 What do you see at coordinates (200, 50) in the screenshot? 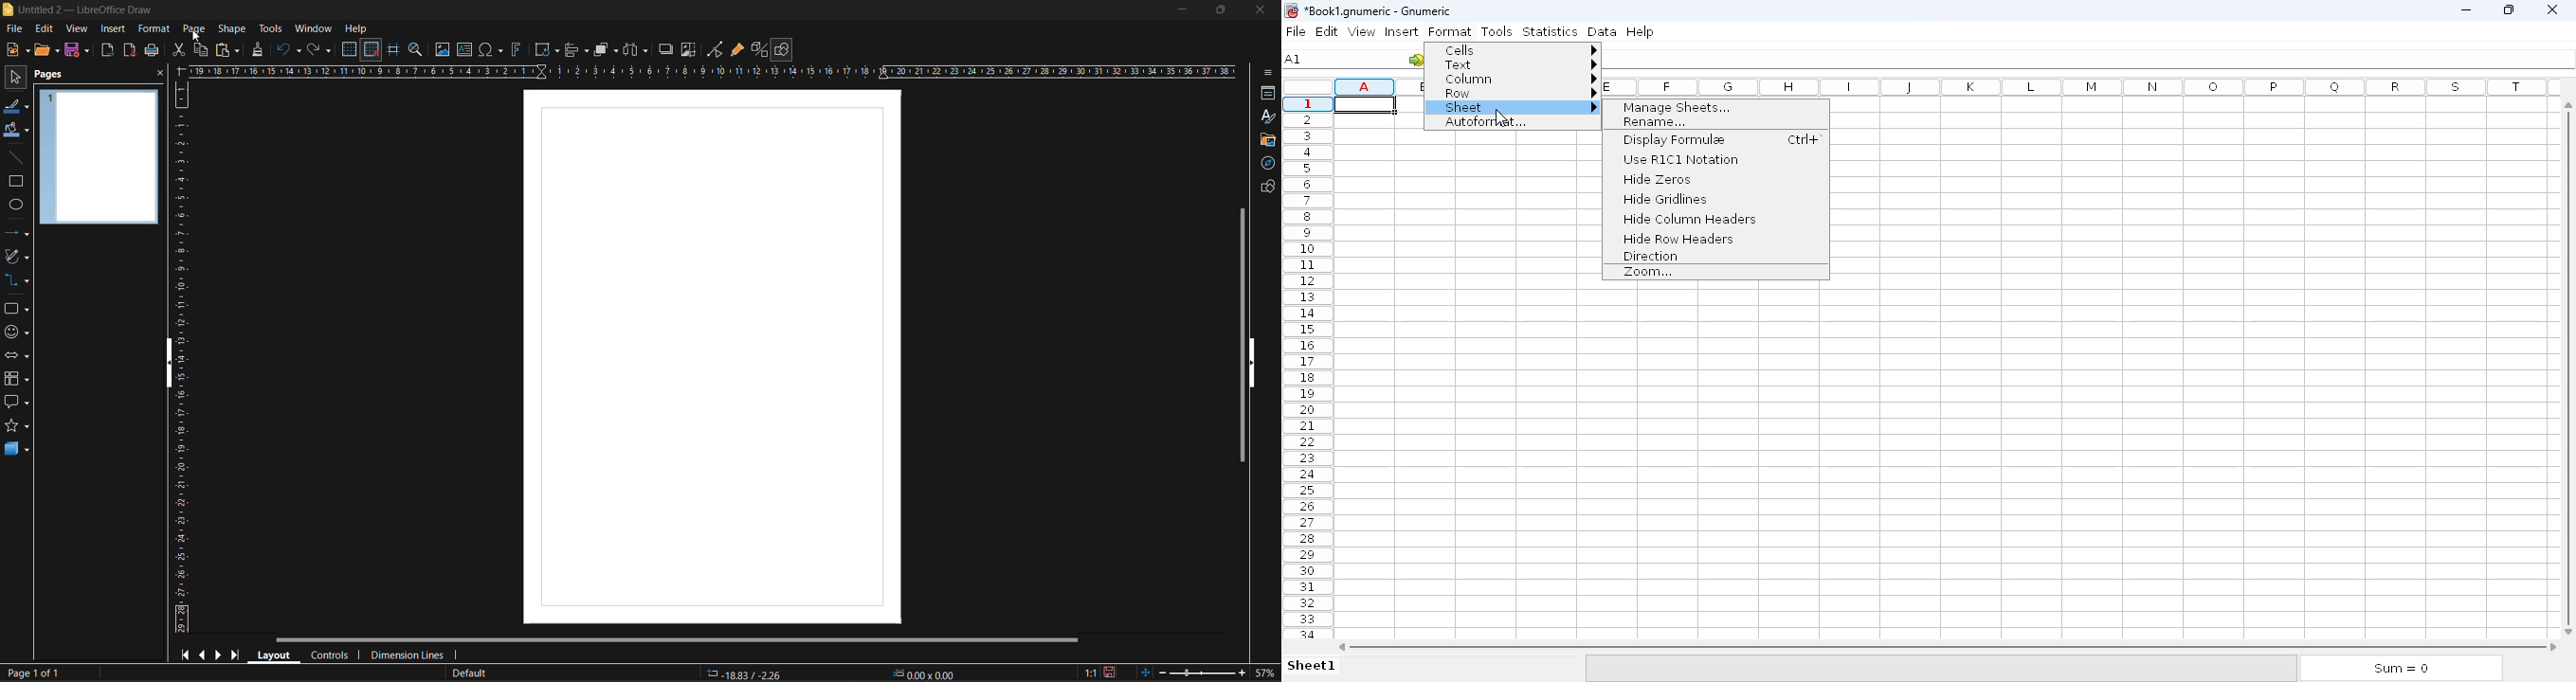
I see `copy` at bounding box center [200, 50].